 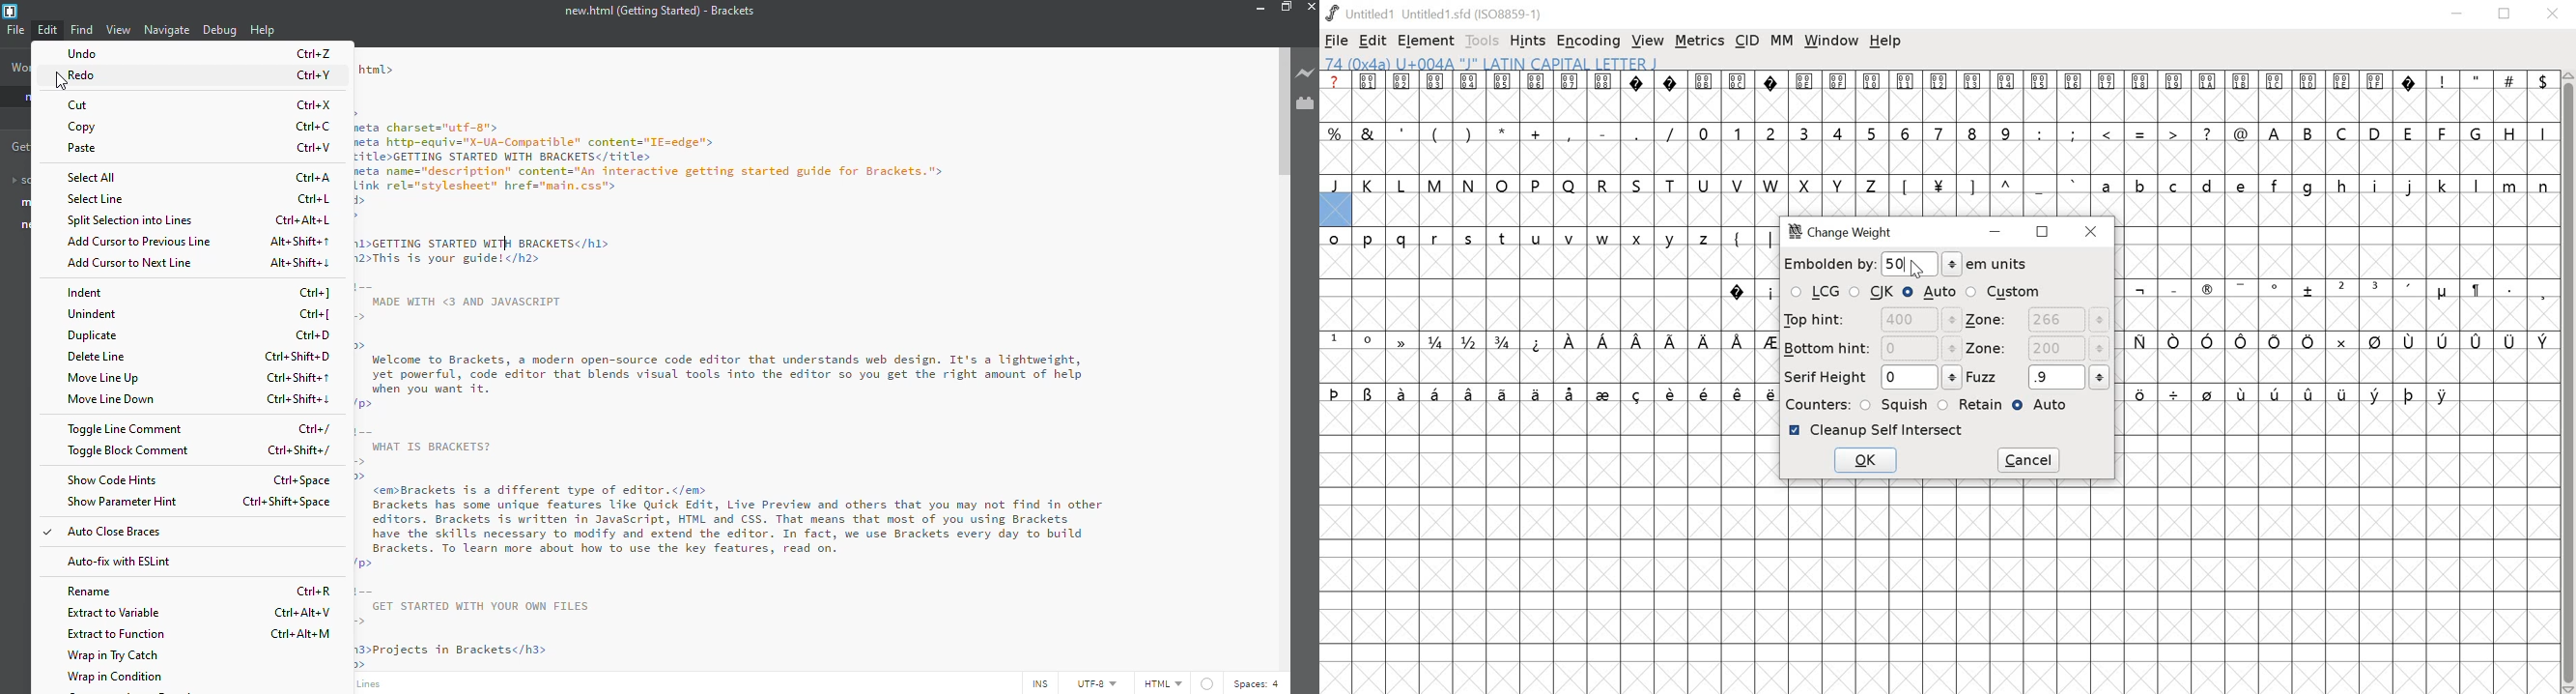 What do you see at coordinates (89, 592) in the screenshot?
I see `rename` at bounding box center [89, 592].